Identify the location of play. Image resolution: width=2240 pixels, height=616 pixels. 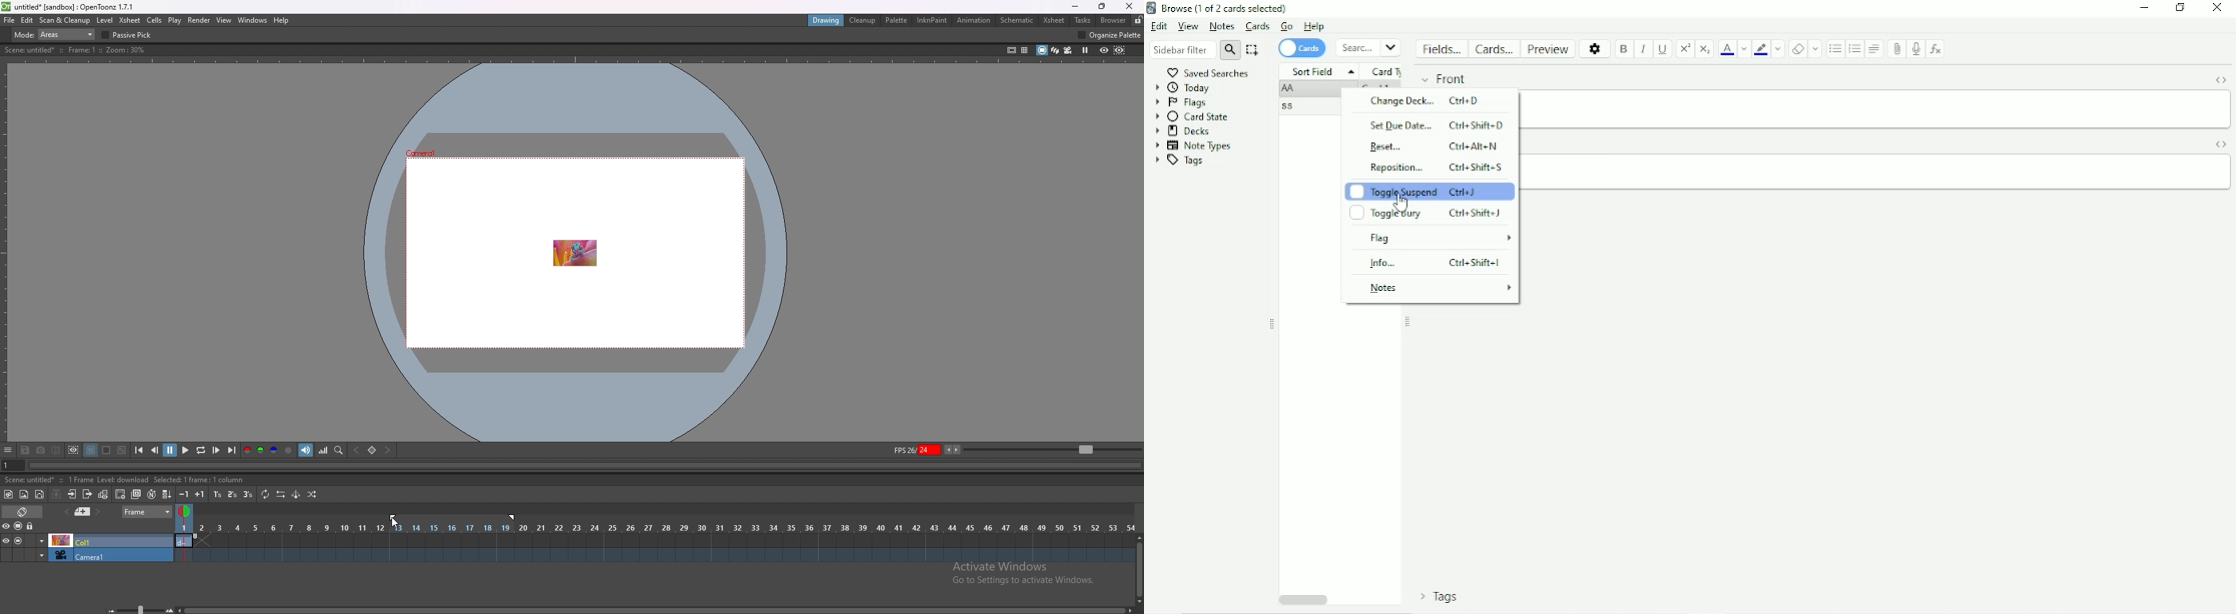
(186, 449).